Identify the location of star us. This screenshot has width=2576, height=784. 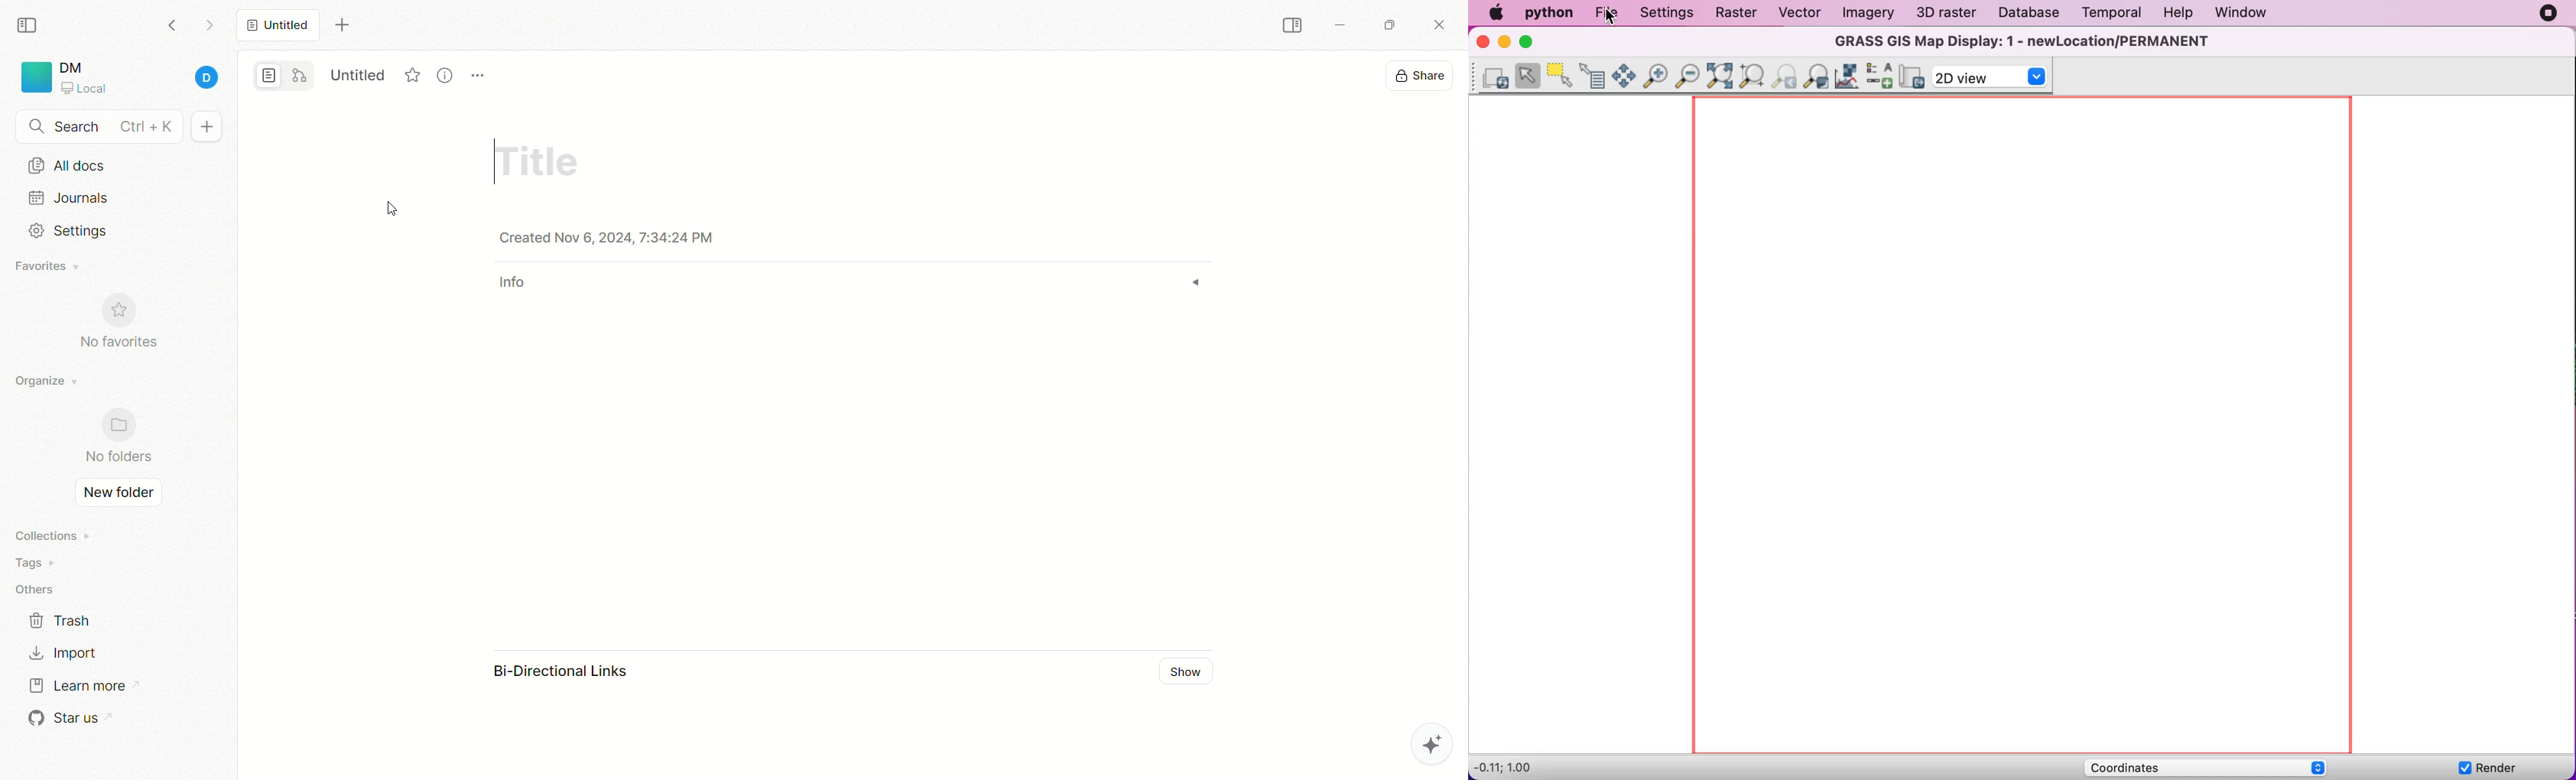
(65, 718).